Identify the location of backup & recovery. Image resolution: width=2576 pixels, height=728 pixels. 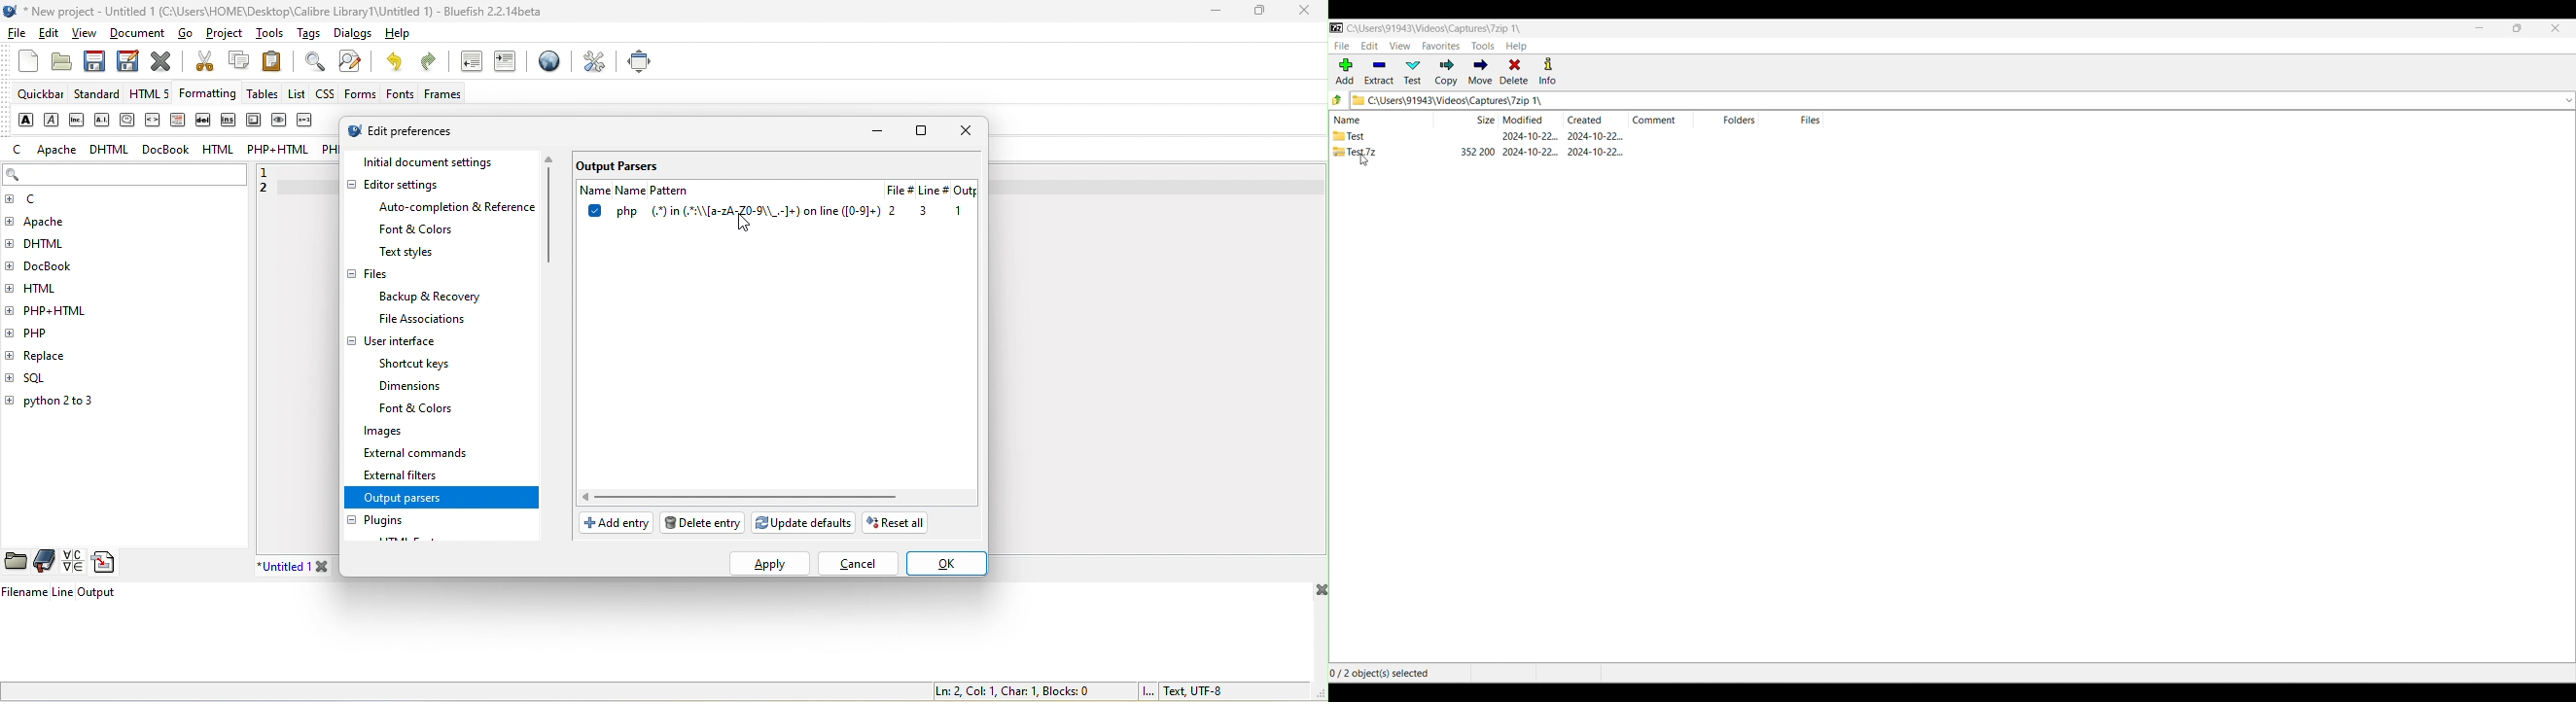
(436, 297).